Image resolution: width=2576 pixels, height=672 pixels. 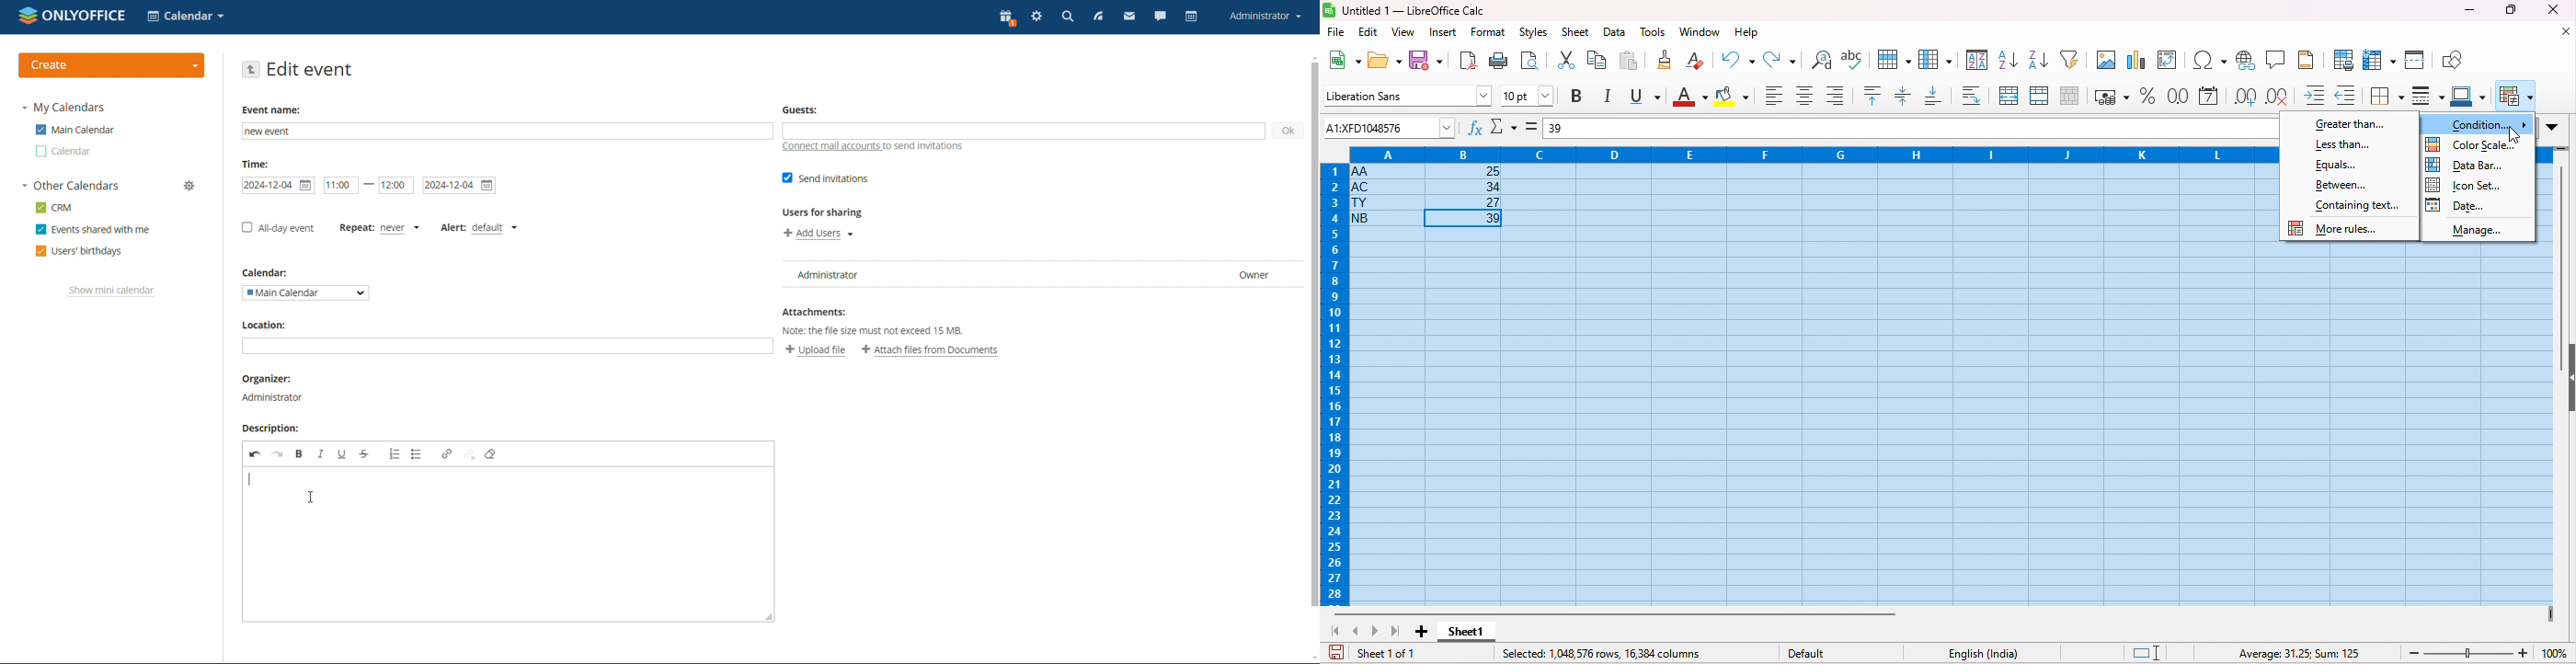 I want to click on font color, so click(x=1688, y=97).